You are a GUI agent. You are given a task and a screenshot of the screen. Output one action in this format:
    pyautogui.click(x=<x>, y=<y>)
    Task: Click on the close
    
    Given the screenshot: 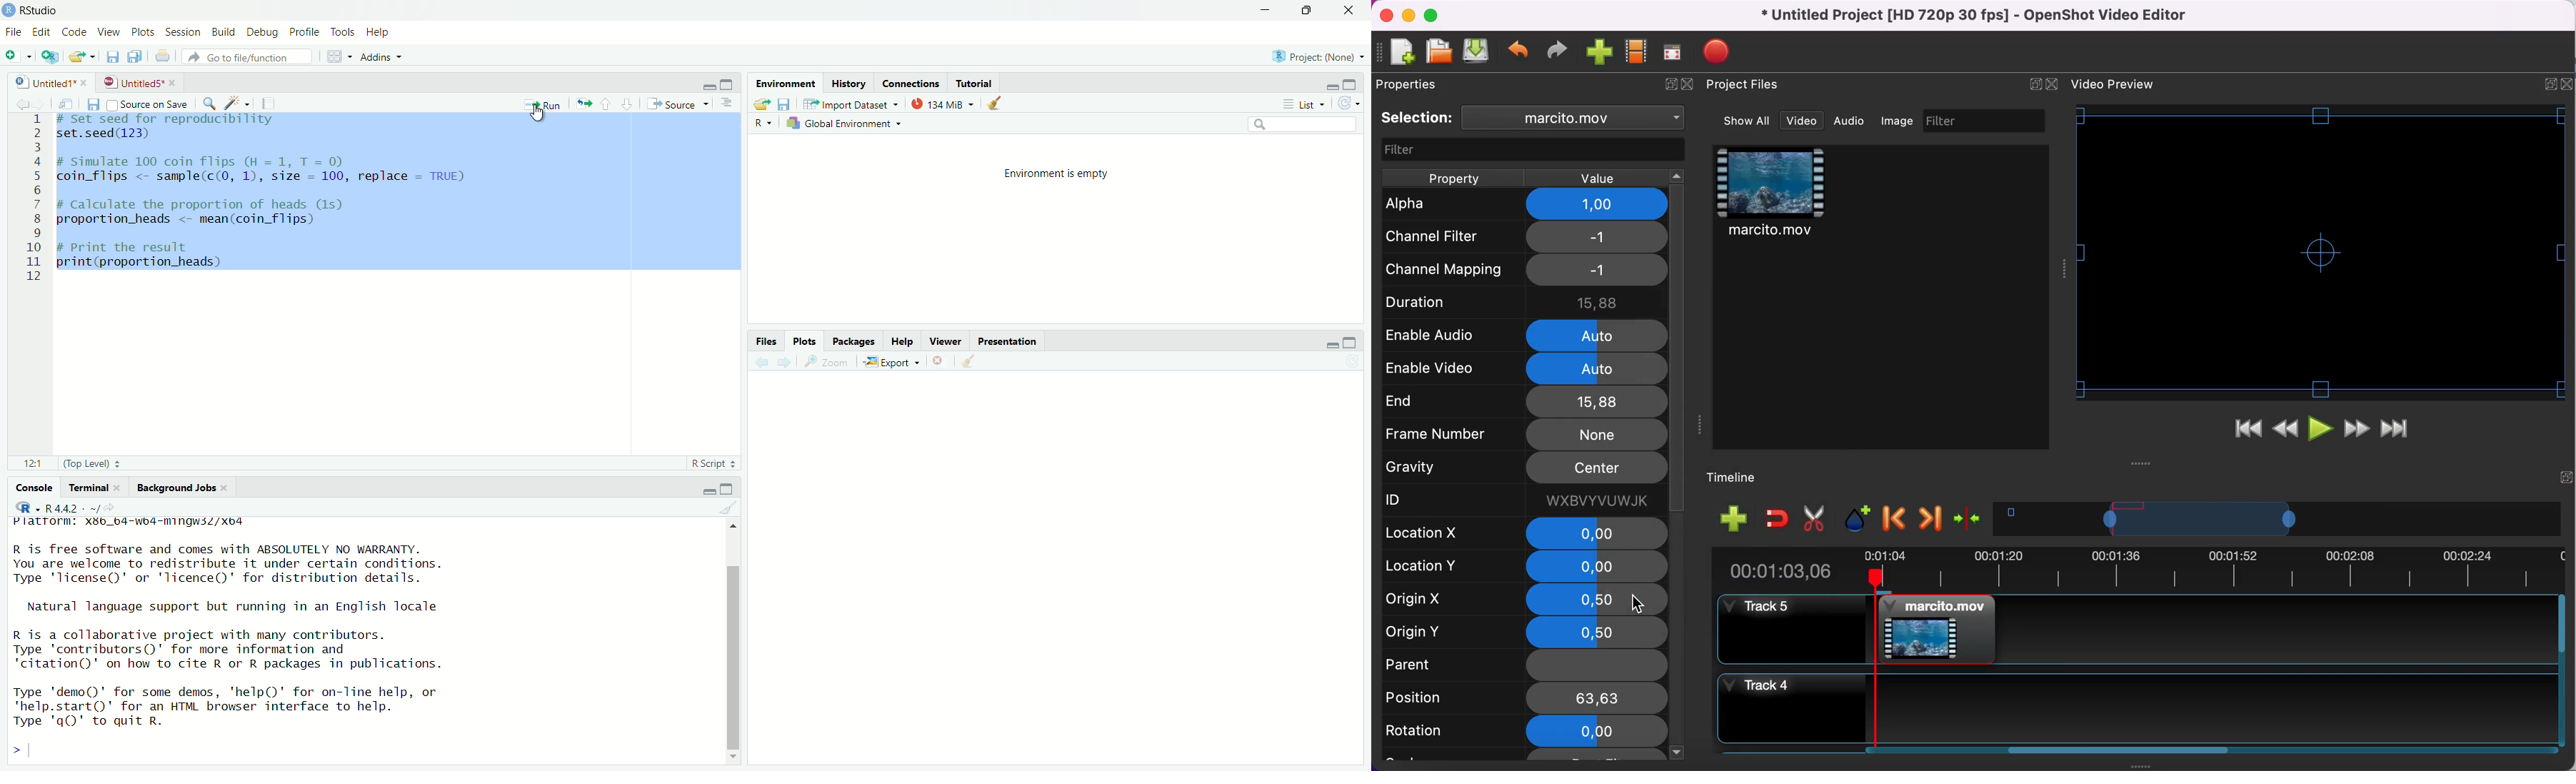 What is the action you would take?
    pyautogui.click(x=121, y=487)
    